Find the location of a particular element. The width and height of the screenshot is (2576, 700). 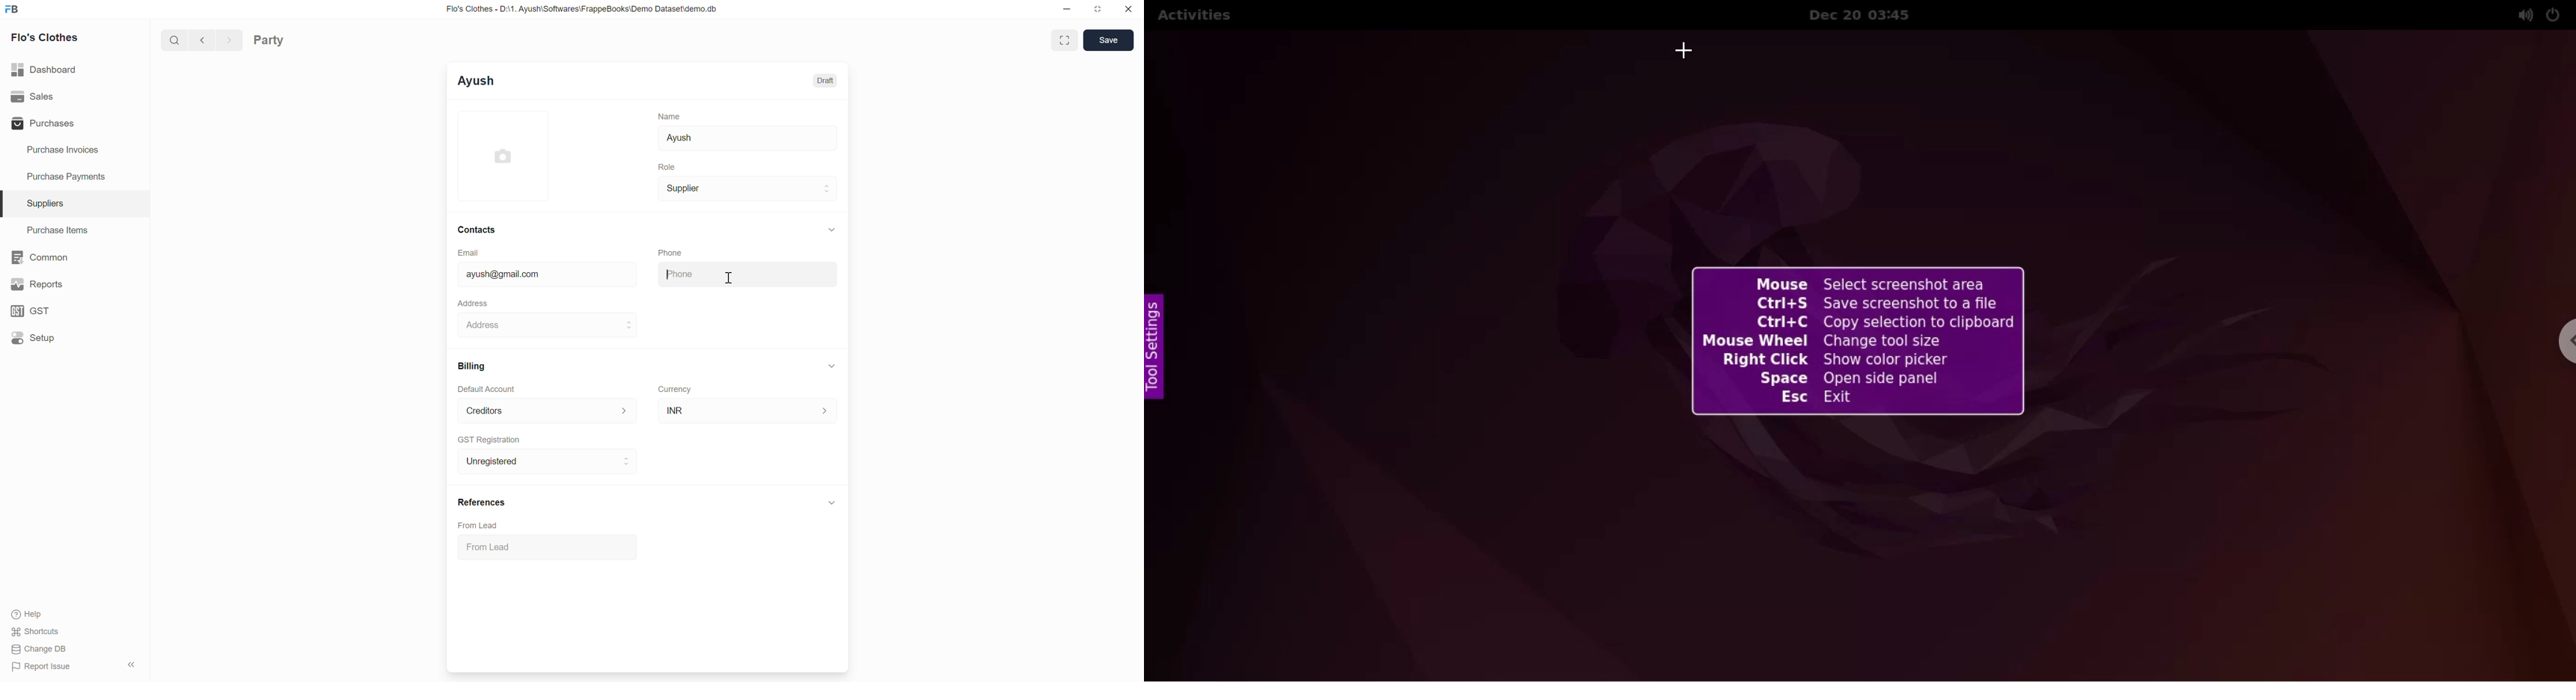

Address is located at coordinates (548, 324).